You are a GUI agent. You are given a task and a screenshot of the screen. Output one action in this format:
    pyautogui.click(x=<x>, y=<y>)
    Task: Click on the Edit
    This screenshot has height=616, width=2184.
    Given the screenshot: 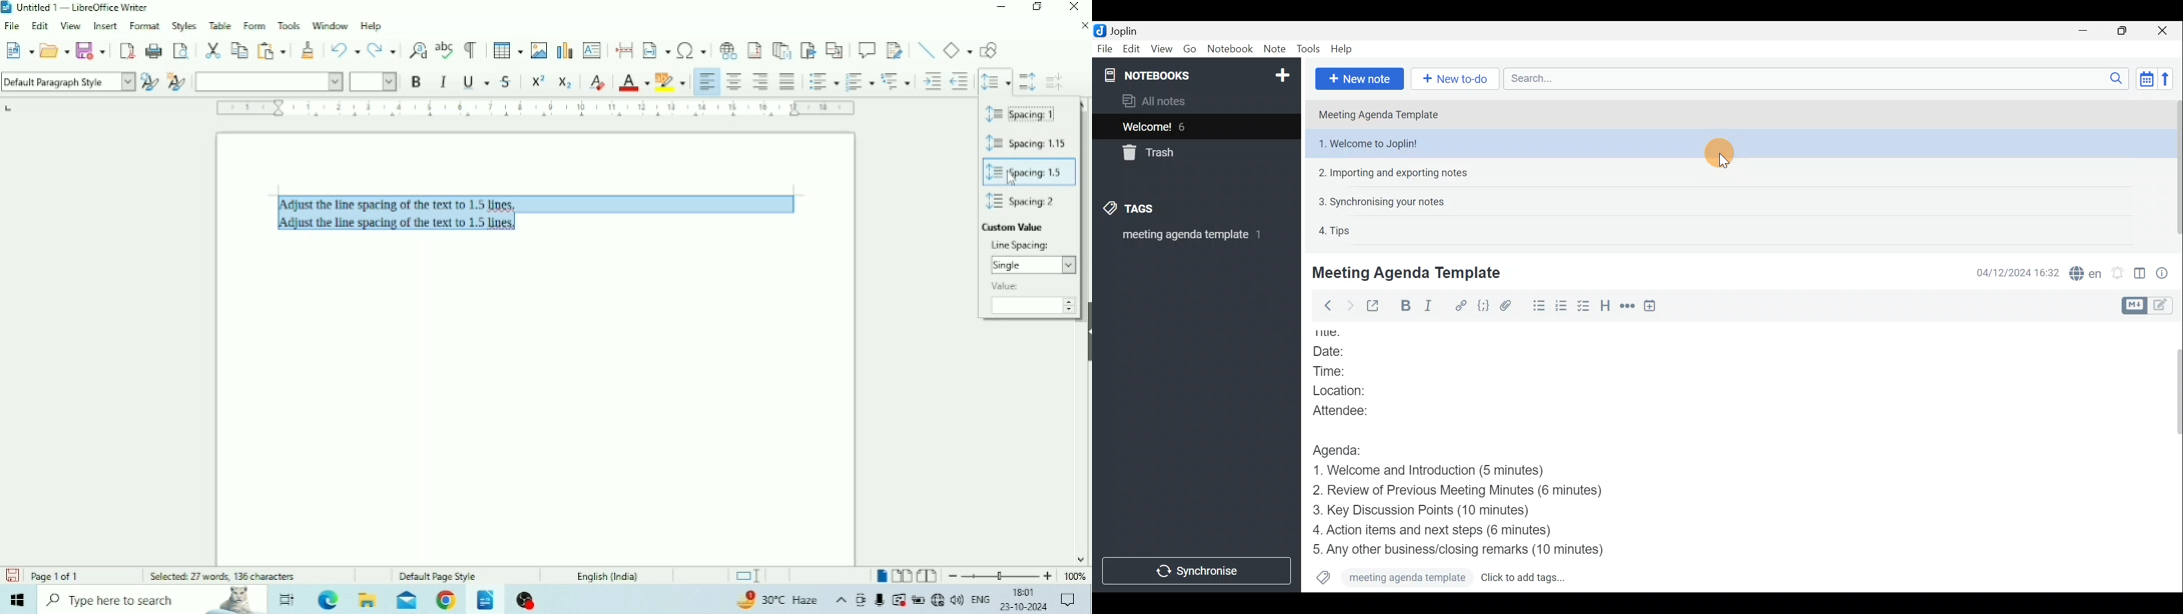 What is the action you would take?
    pyautogui.click(x=40, y=26)
    